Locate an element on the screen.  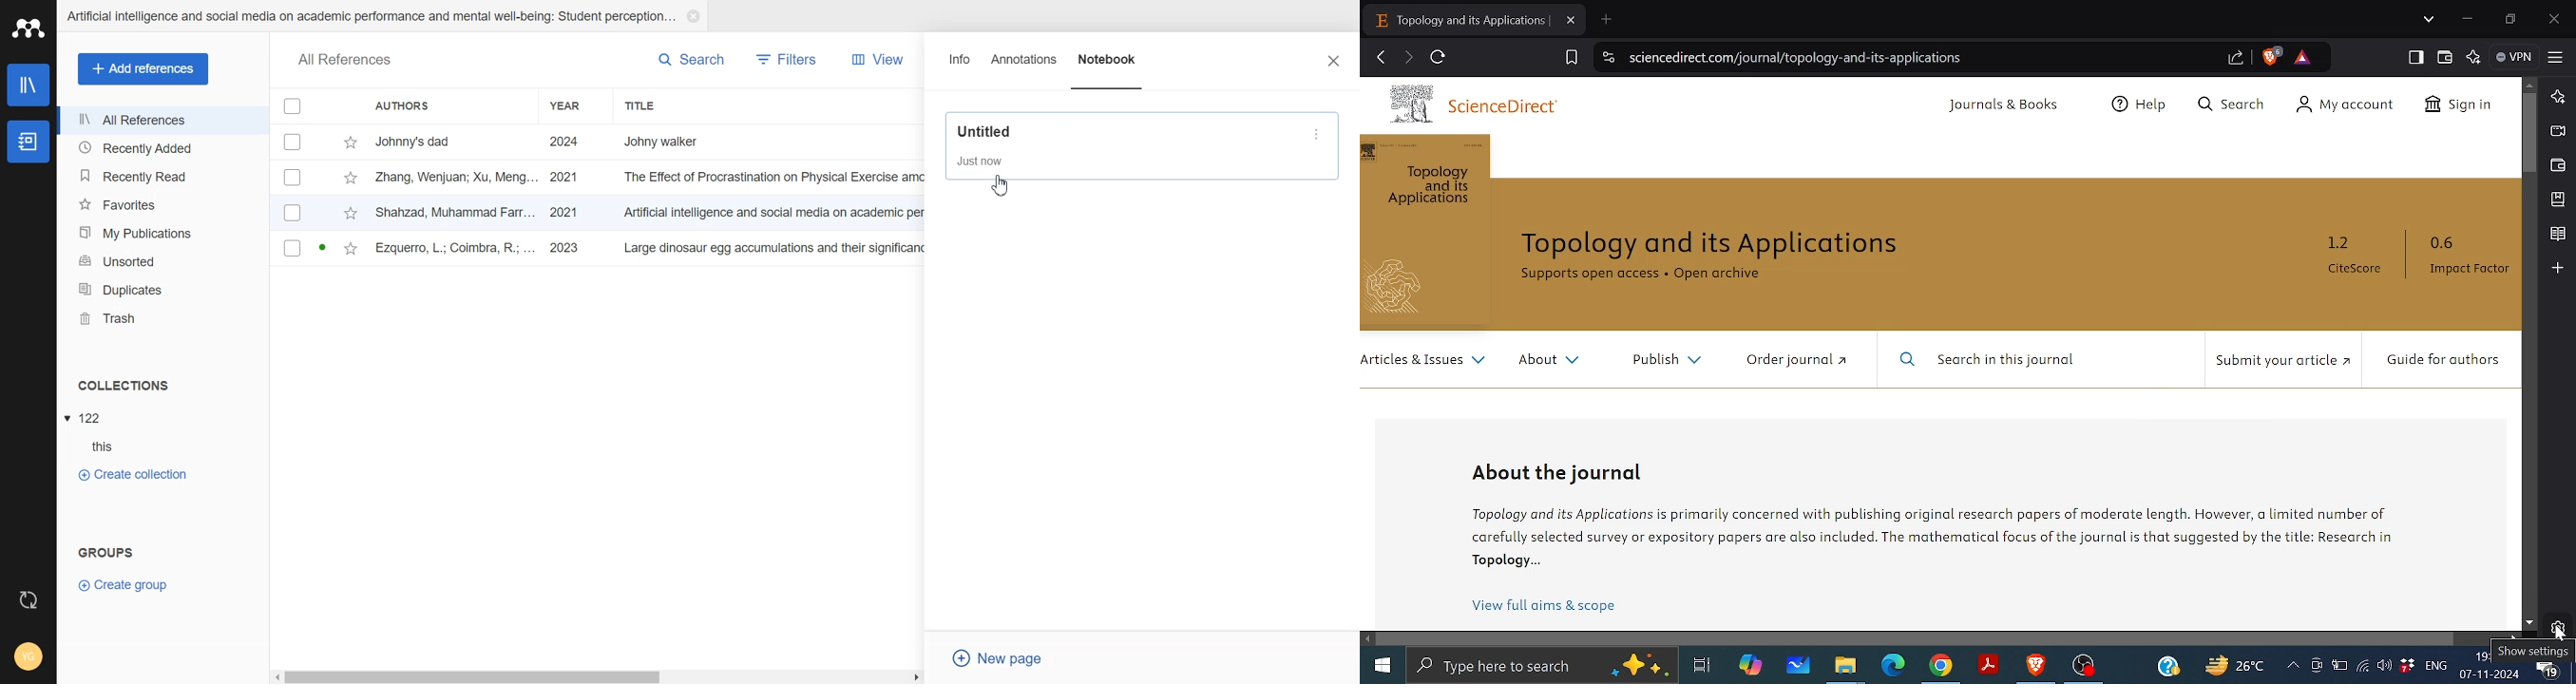
Logo is located at coordinates (28, 28).